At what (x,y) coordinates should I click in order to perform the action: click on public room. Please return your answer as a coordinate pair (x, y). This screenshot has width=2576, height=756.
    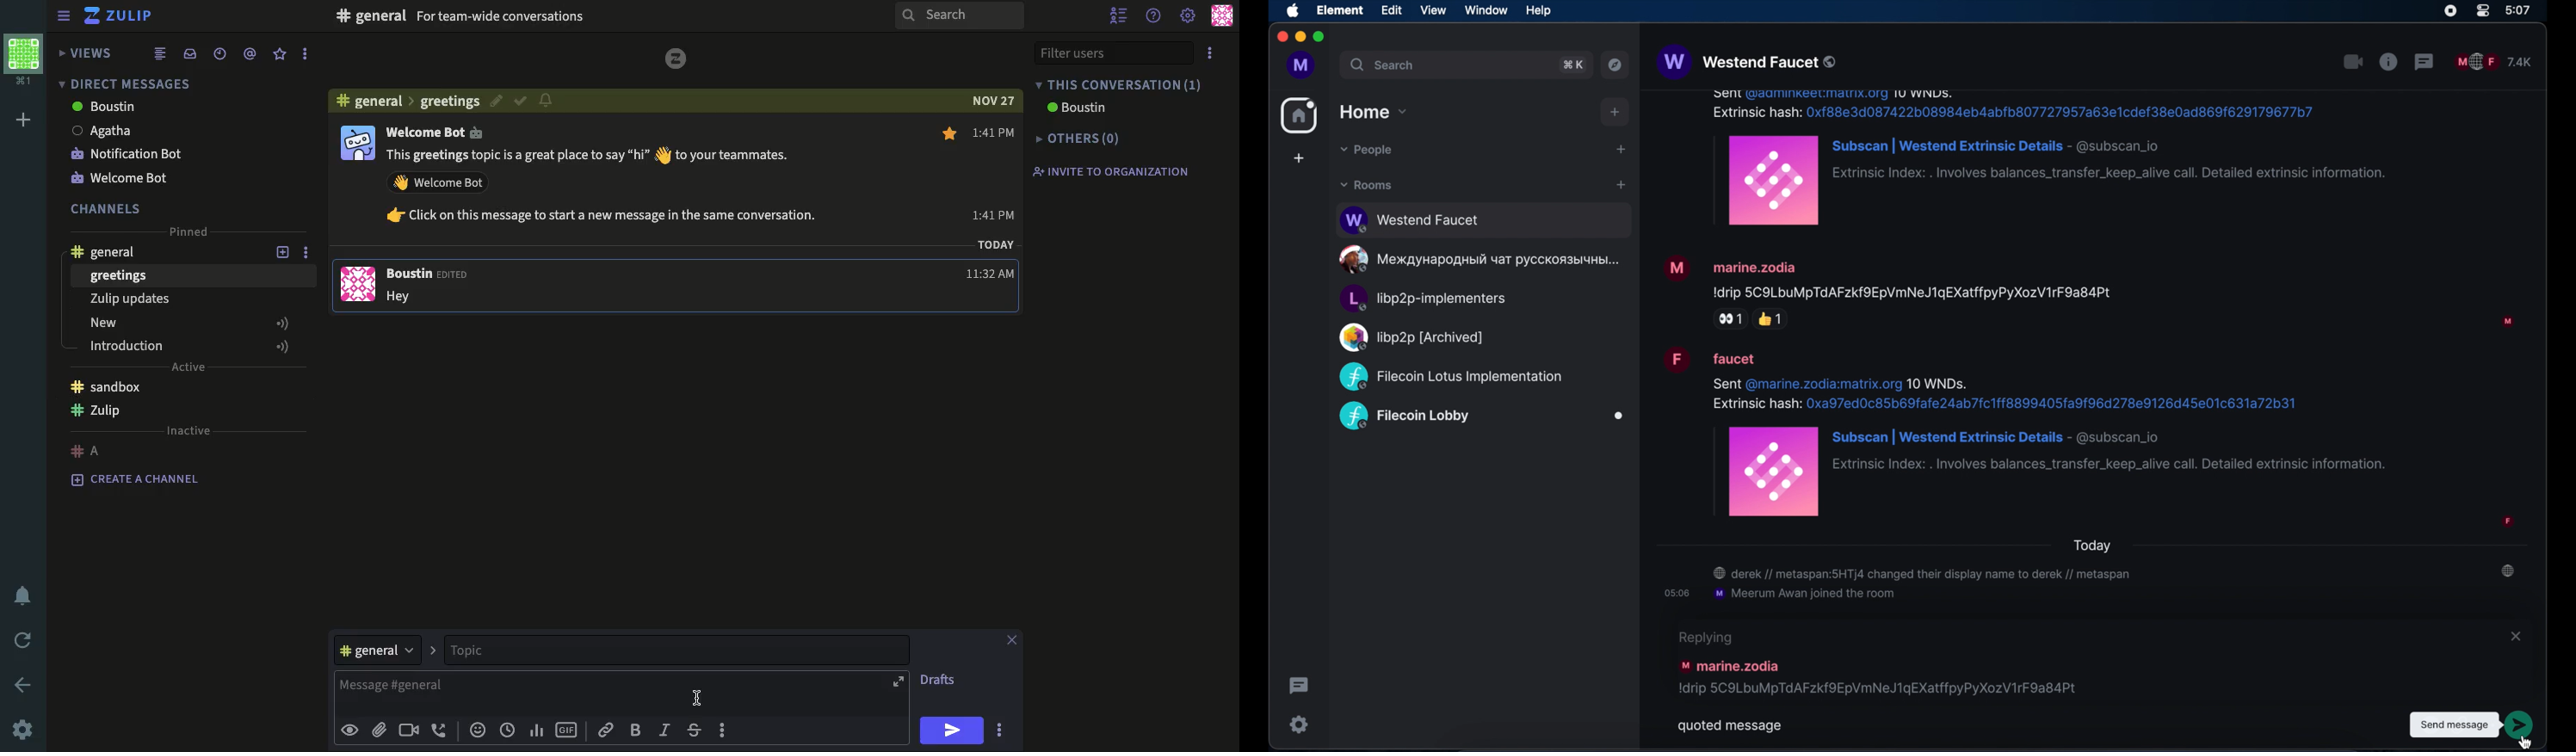
    Looking at the image, I should click on (1410, 337).